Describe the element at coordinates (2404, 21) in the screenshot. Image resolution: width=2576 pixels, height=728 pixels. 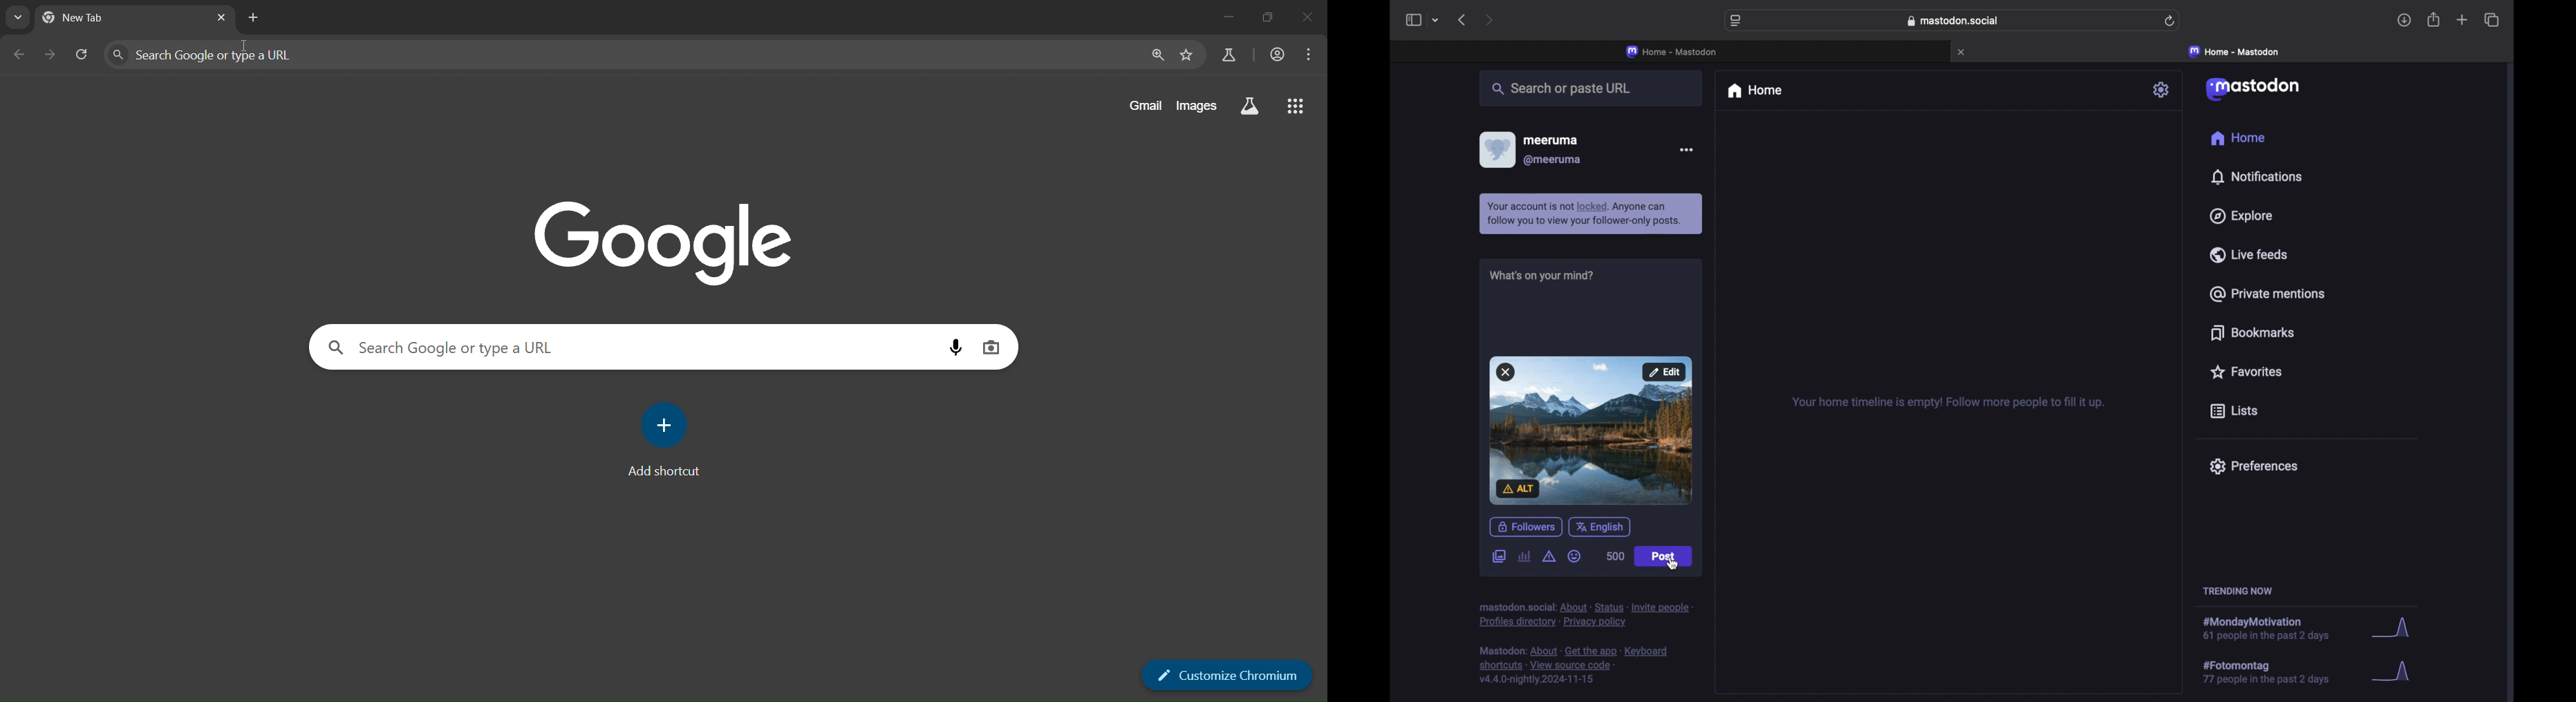
I see `downloads` at that location.